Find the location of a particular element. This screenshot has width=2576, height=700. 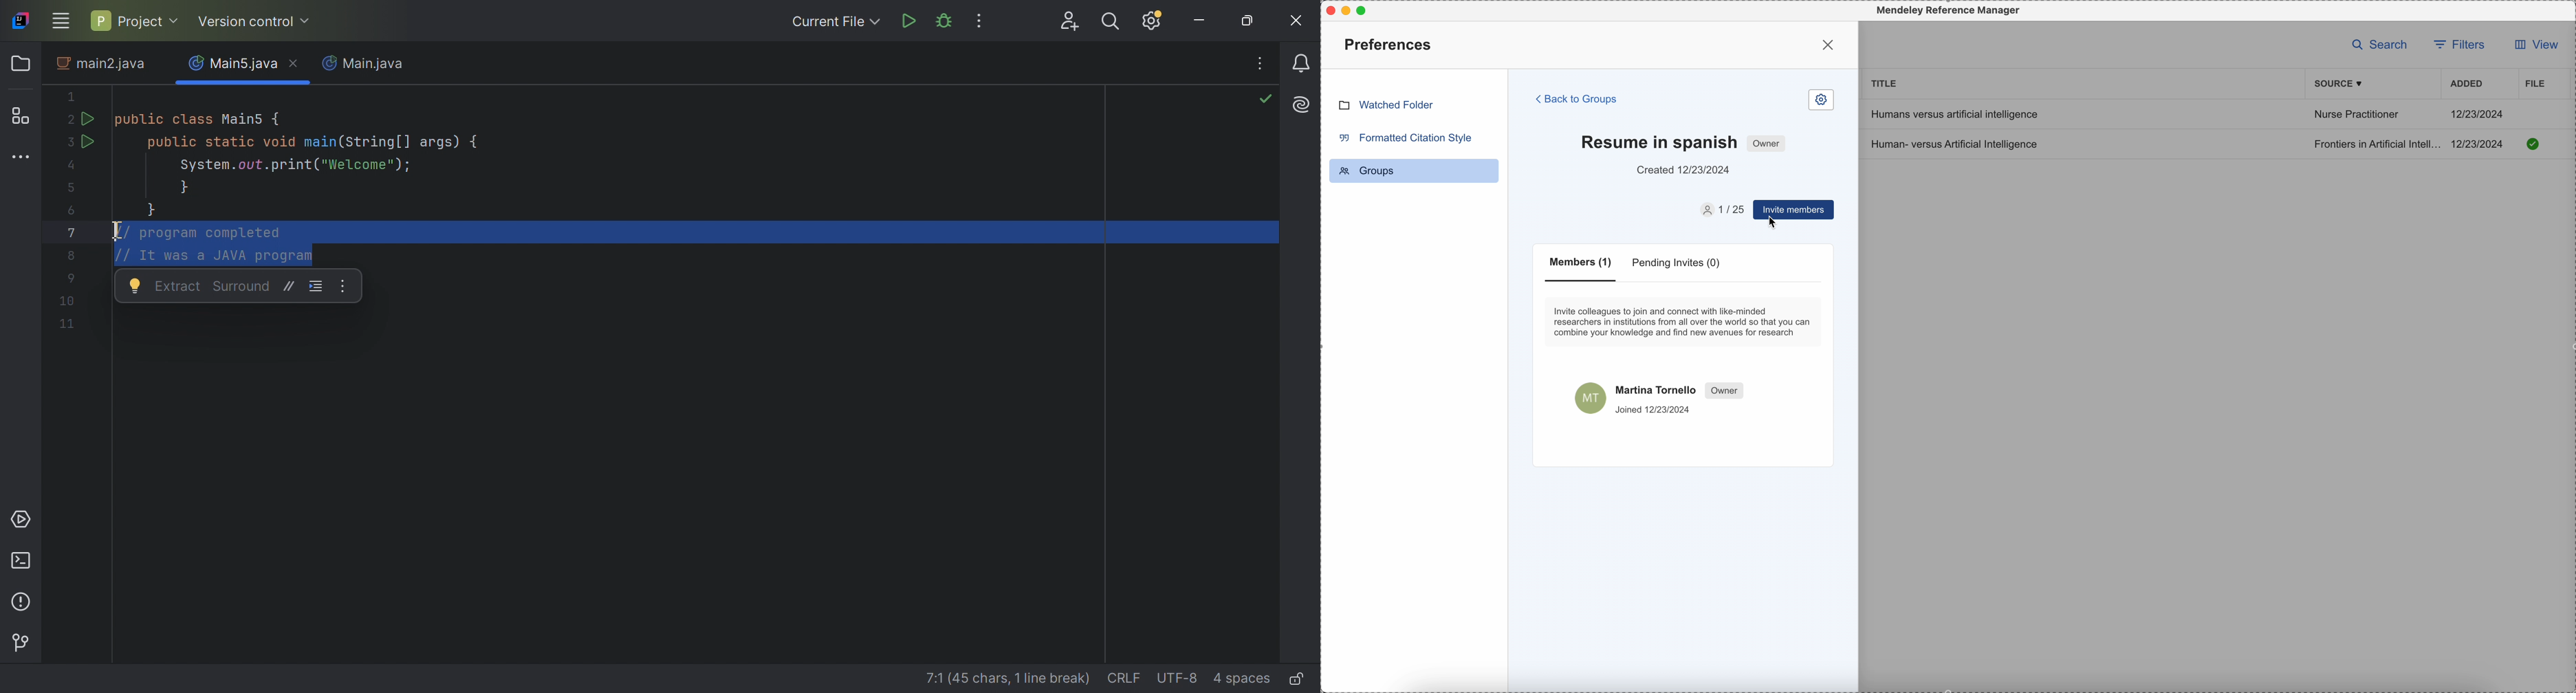

Frontiers in Artificial Intell.. is located at coordinates (2376, 144).